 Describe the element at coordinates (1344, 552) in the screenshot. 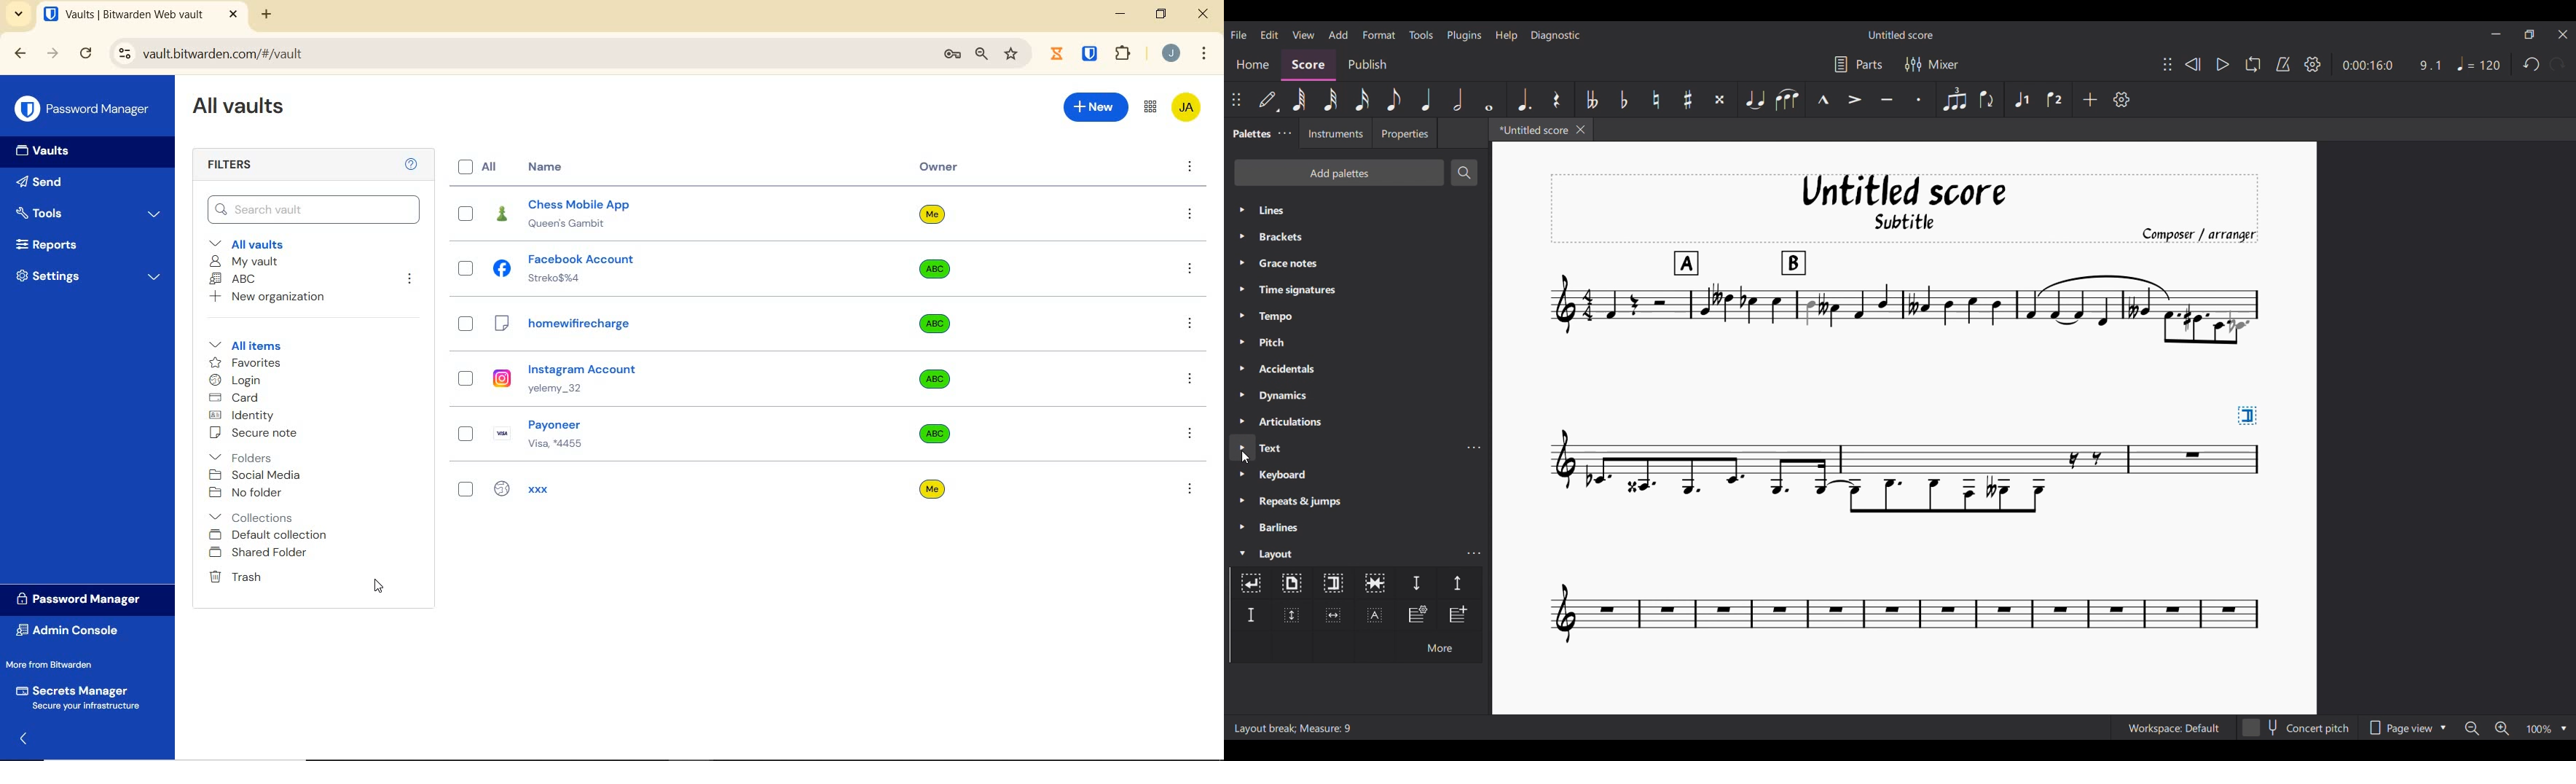

I see `Layout` at that location.